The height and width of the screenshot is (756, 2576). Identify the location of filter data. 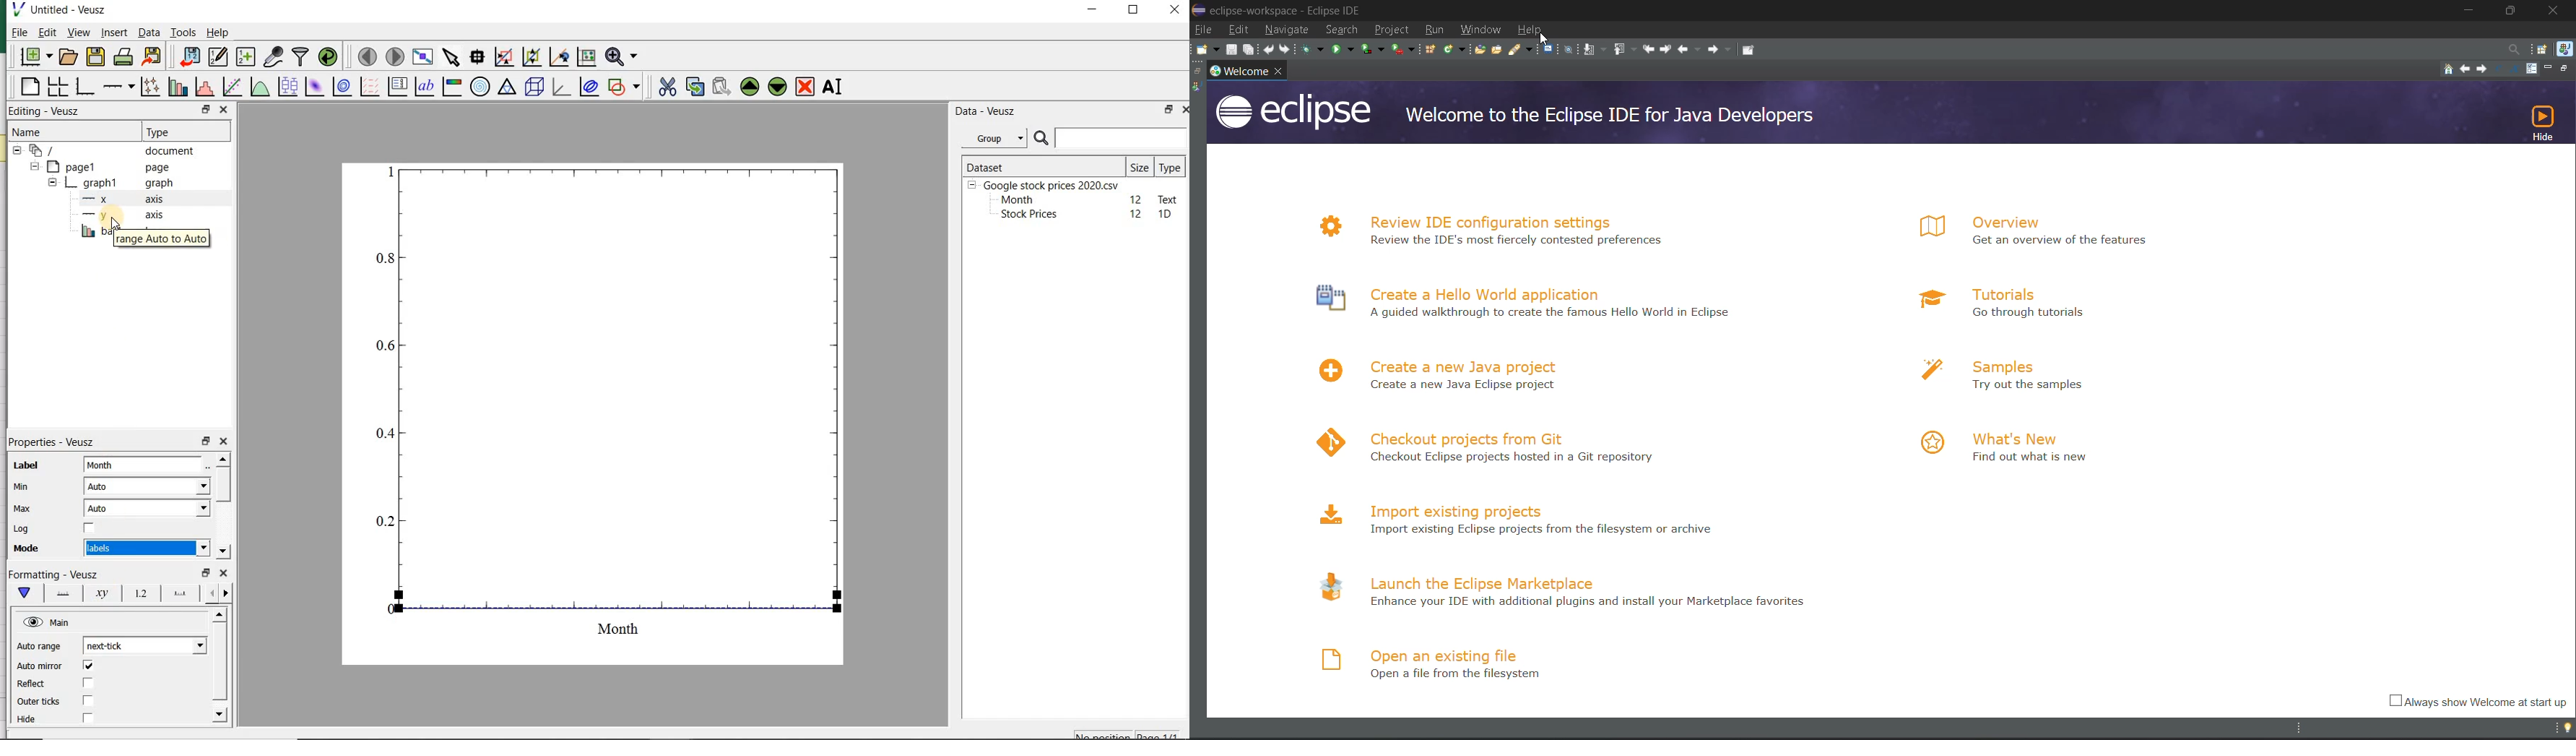
(301, 56).